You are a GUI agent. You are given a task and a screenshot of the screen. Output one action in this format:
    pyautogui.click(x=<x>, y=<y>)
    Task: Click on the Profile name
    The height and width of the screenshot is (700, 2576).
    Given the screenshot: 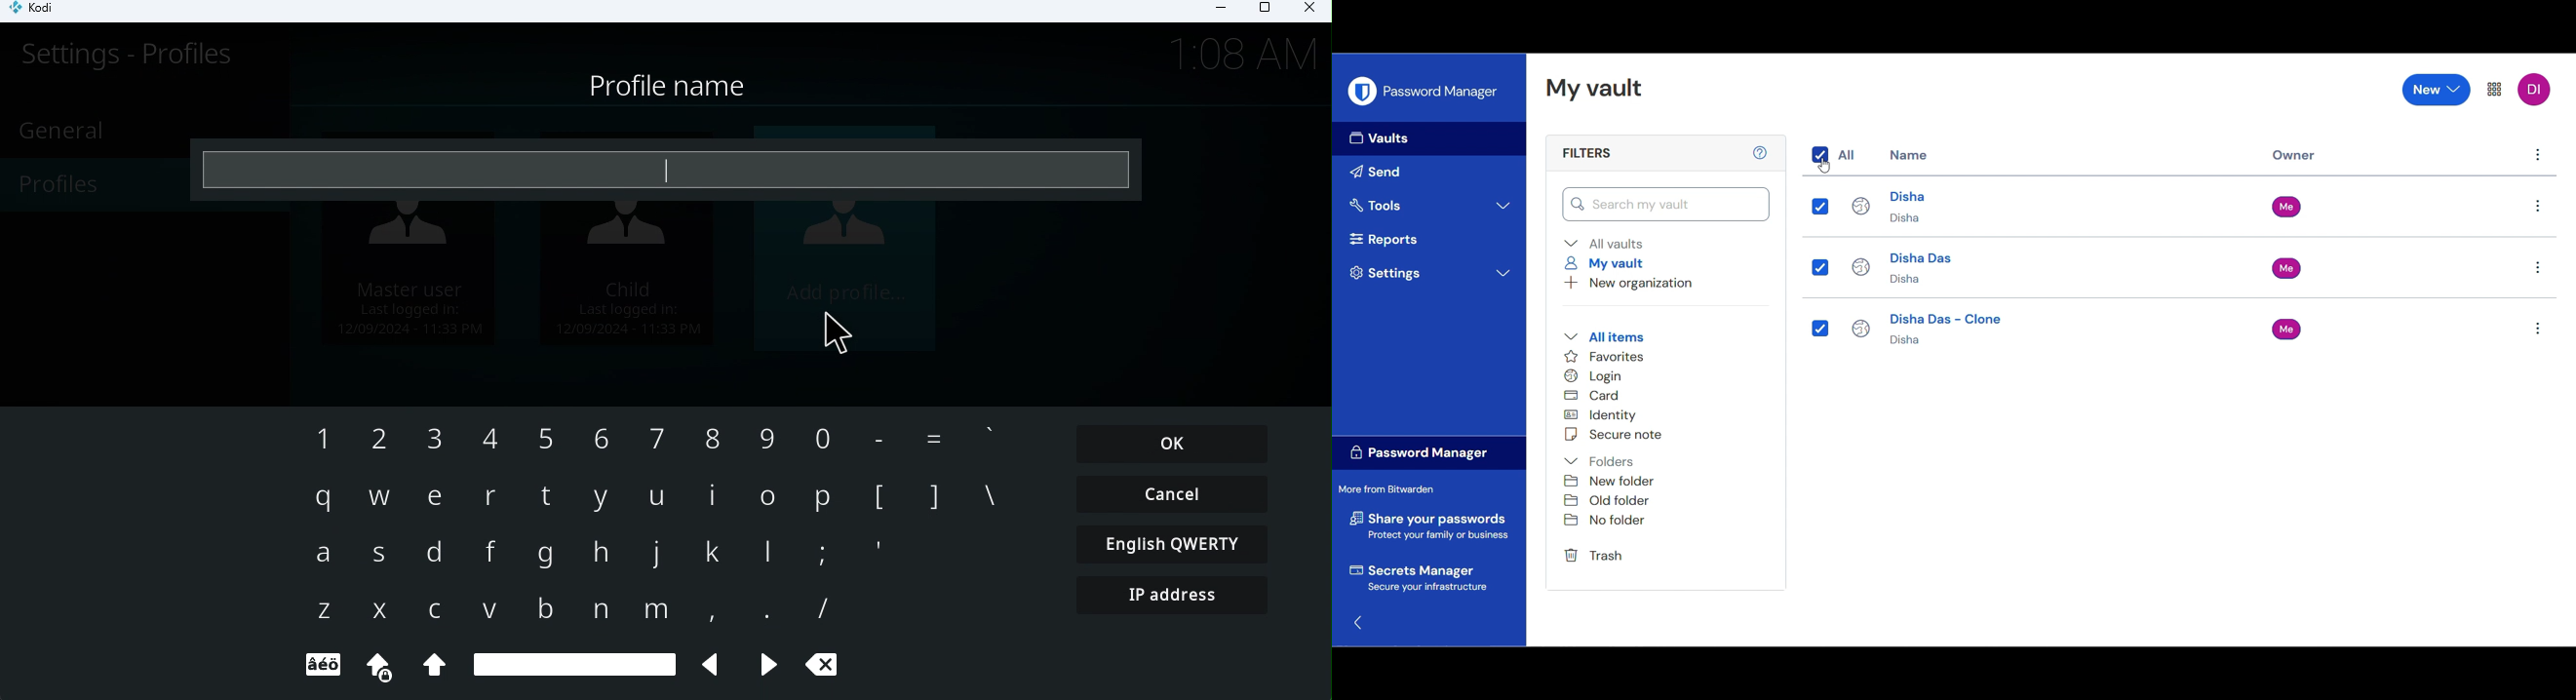 What is the action you would take?
    pyautogui.click(x=671, y=86)
    